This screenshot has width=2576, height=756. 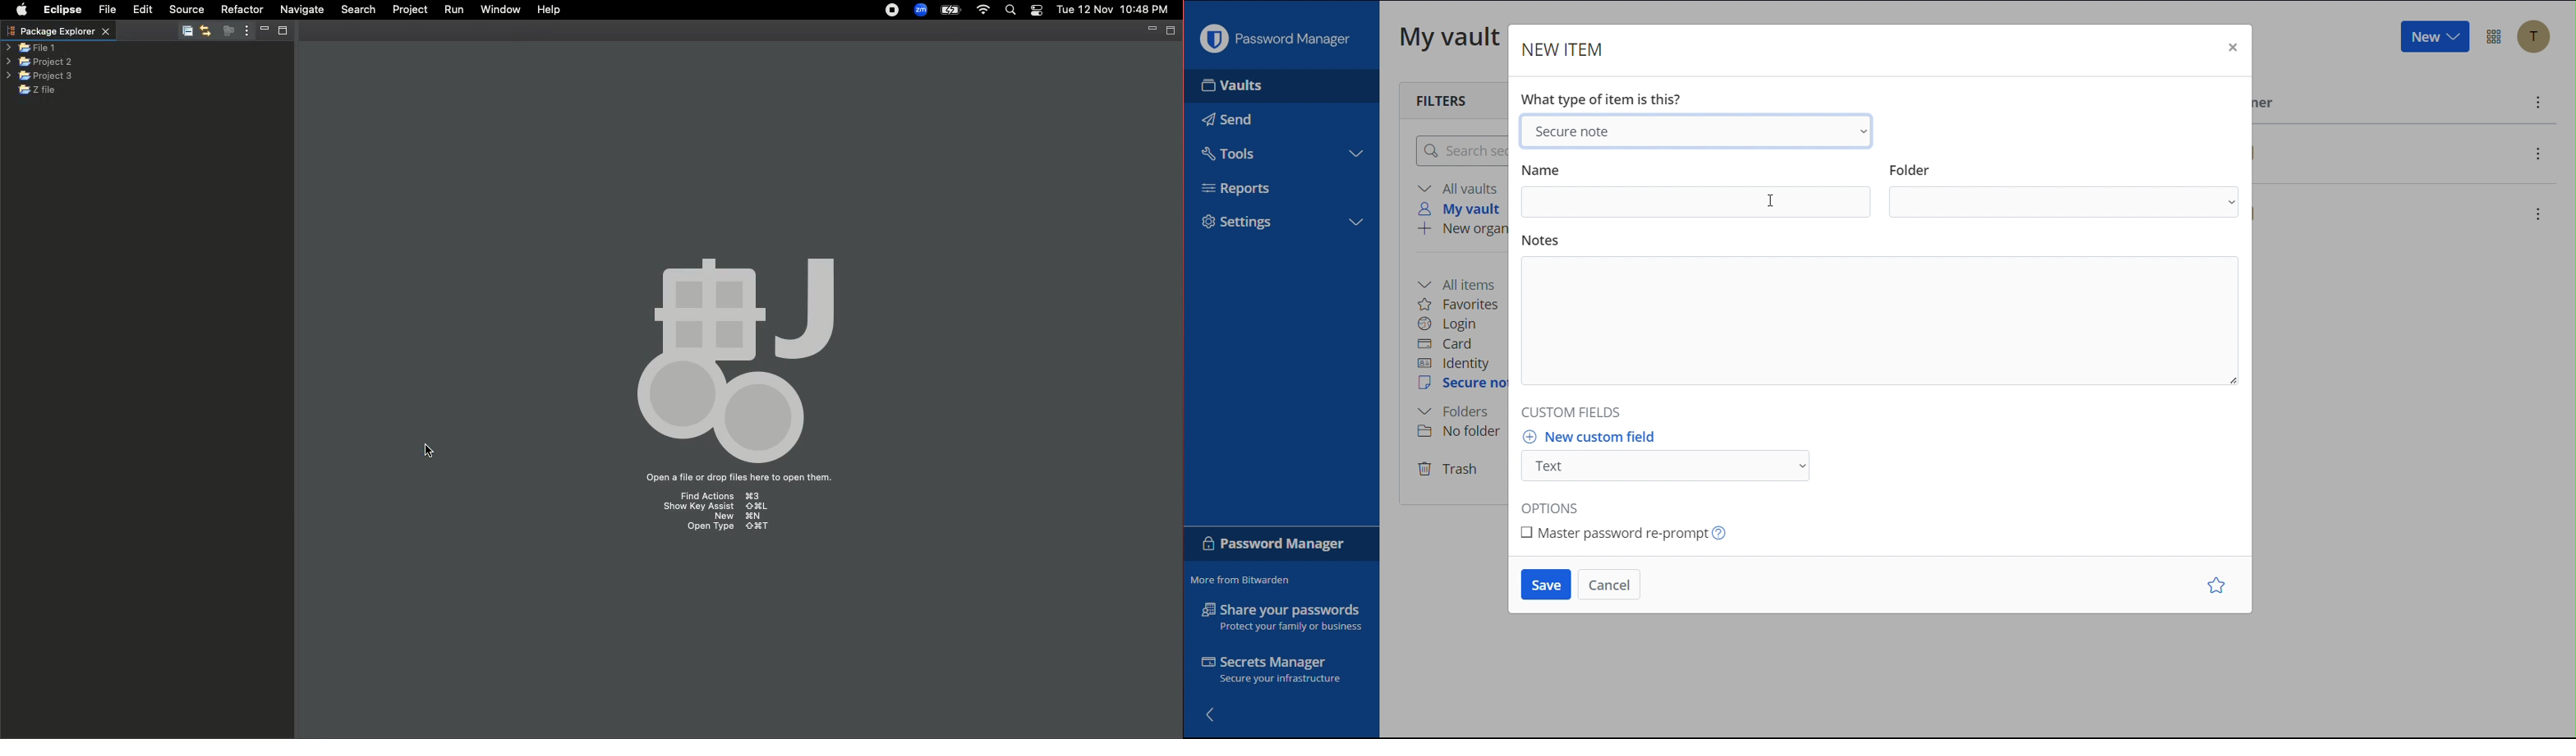 What do you see at coordinates (284, 30) in the screenshot?
I see `Restore` at bounding box center [284, 30].